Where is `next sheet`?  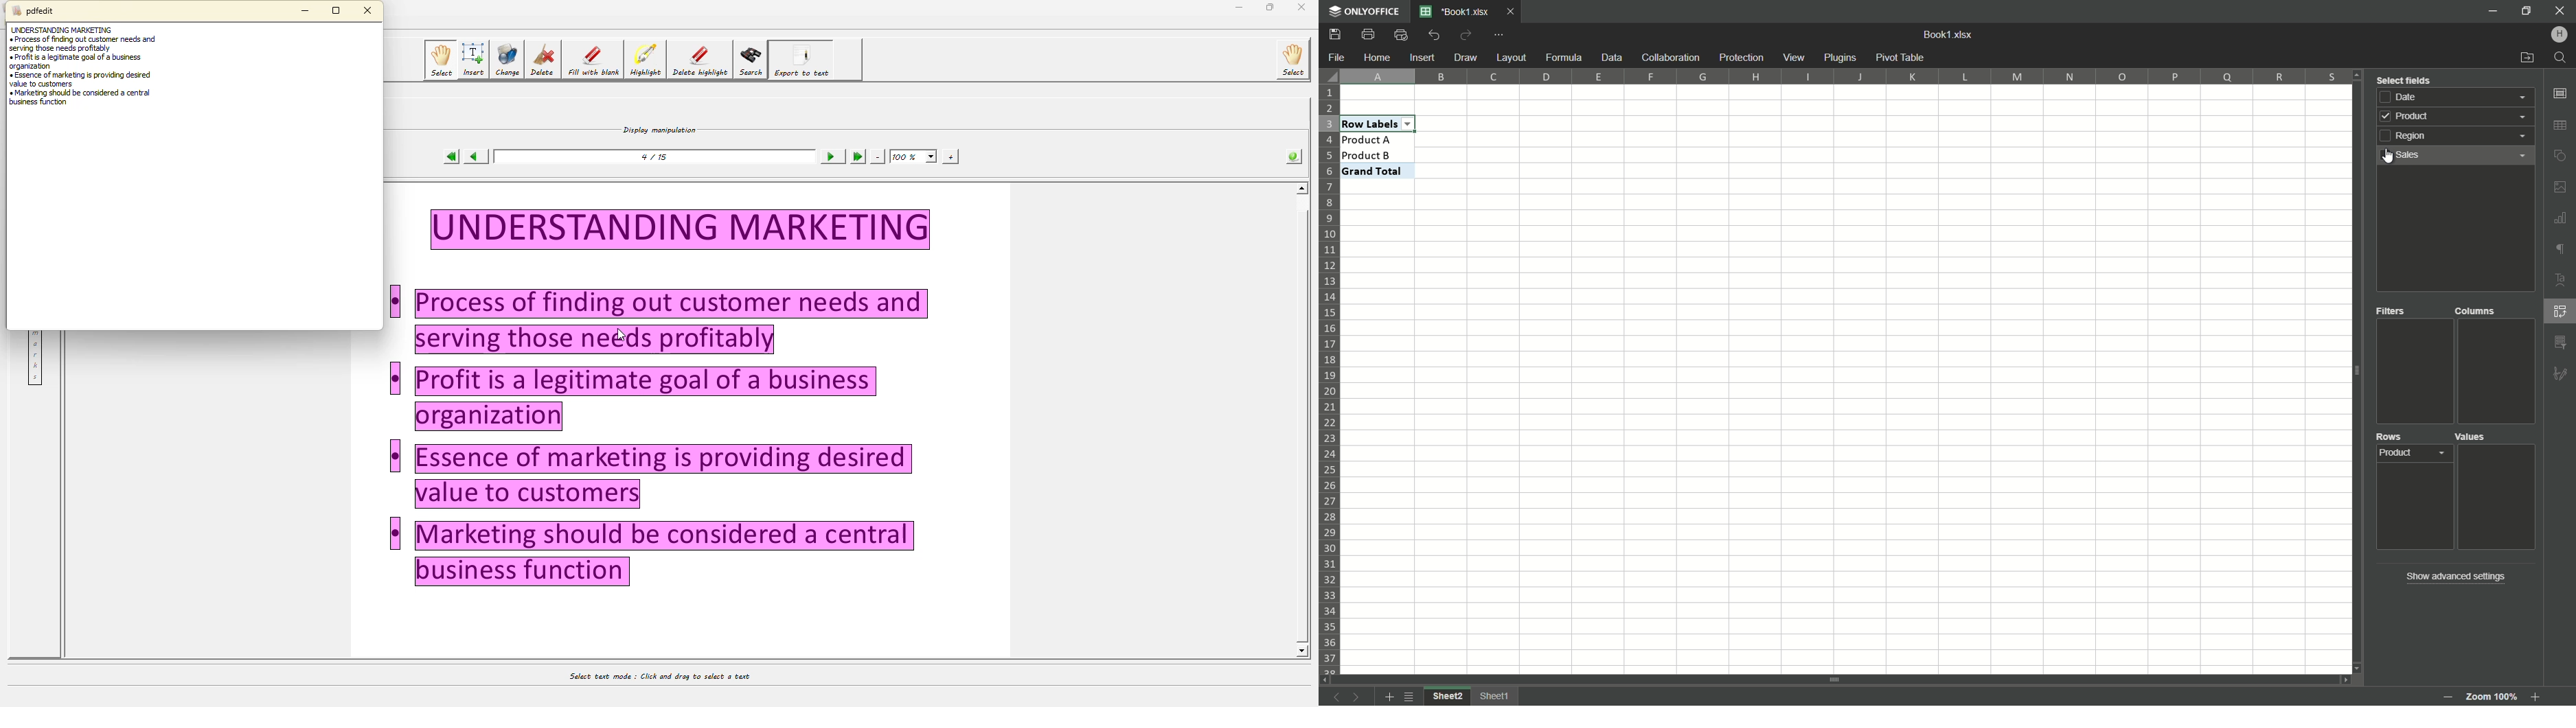 next sheet is located at coordinates (1359, 697).